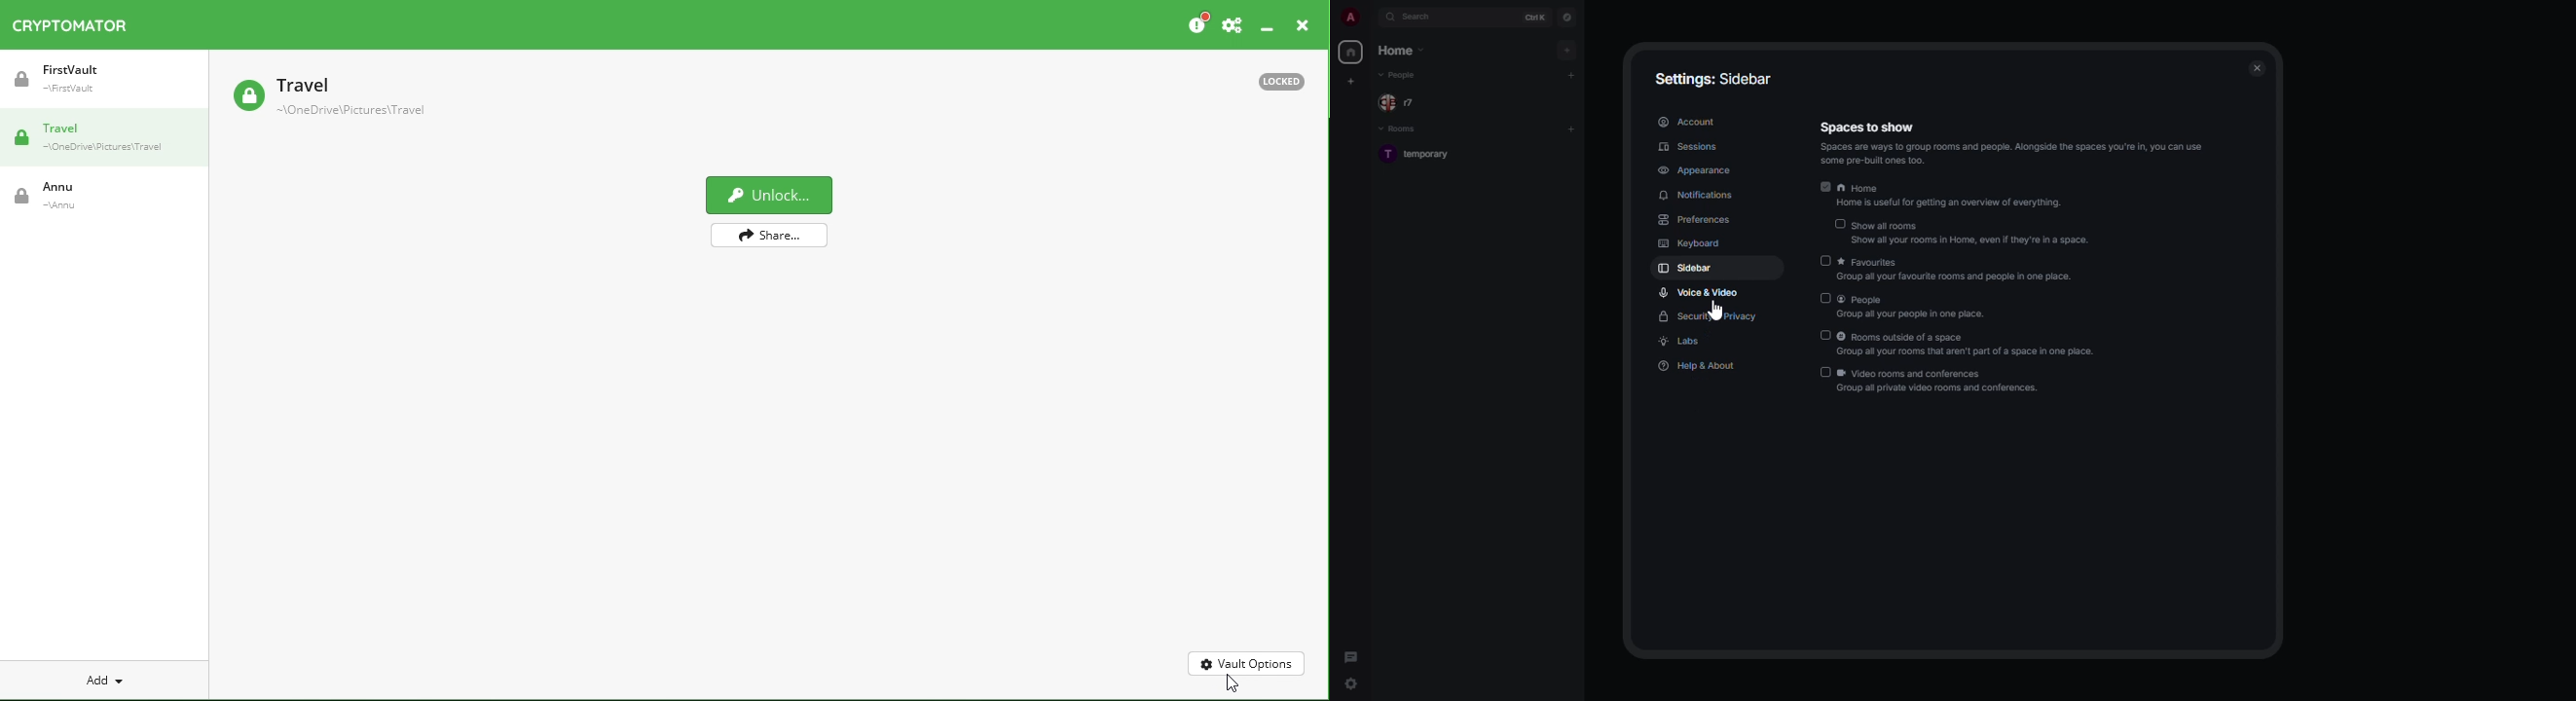 Image resolution: width=2576 pixels, height=728 pixels. Describe the element at coordinates (1824, 186) in the screenshot. I see `enabled` at that location.